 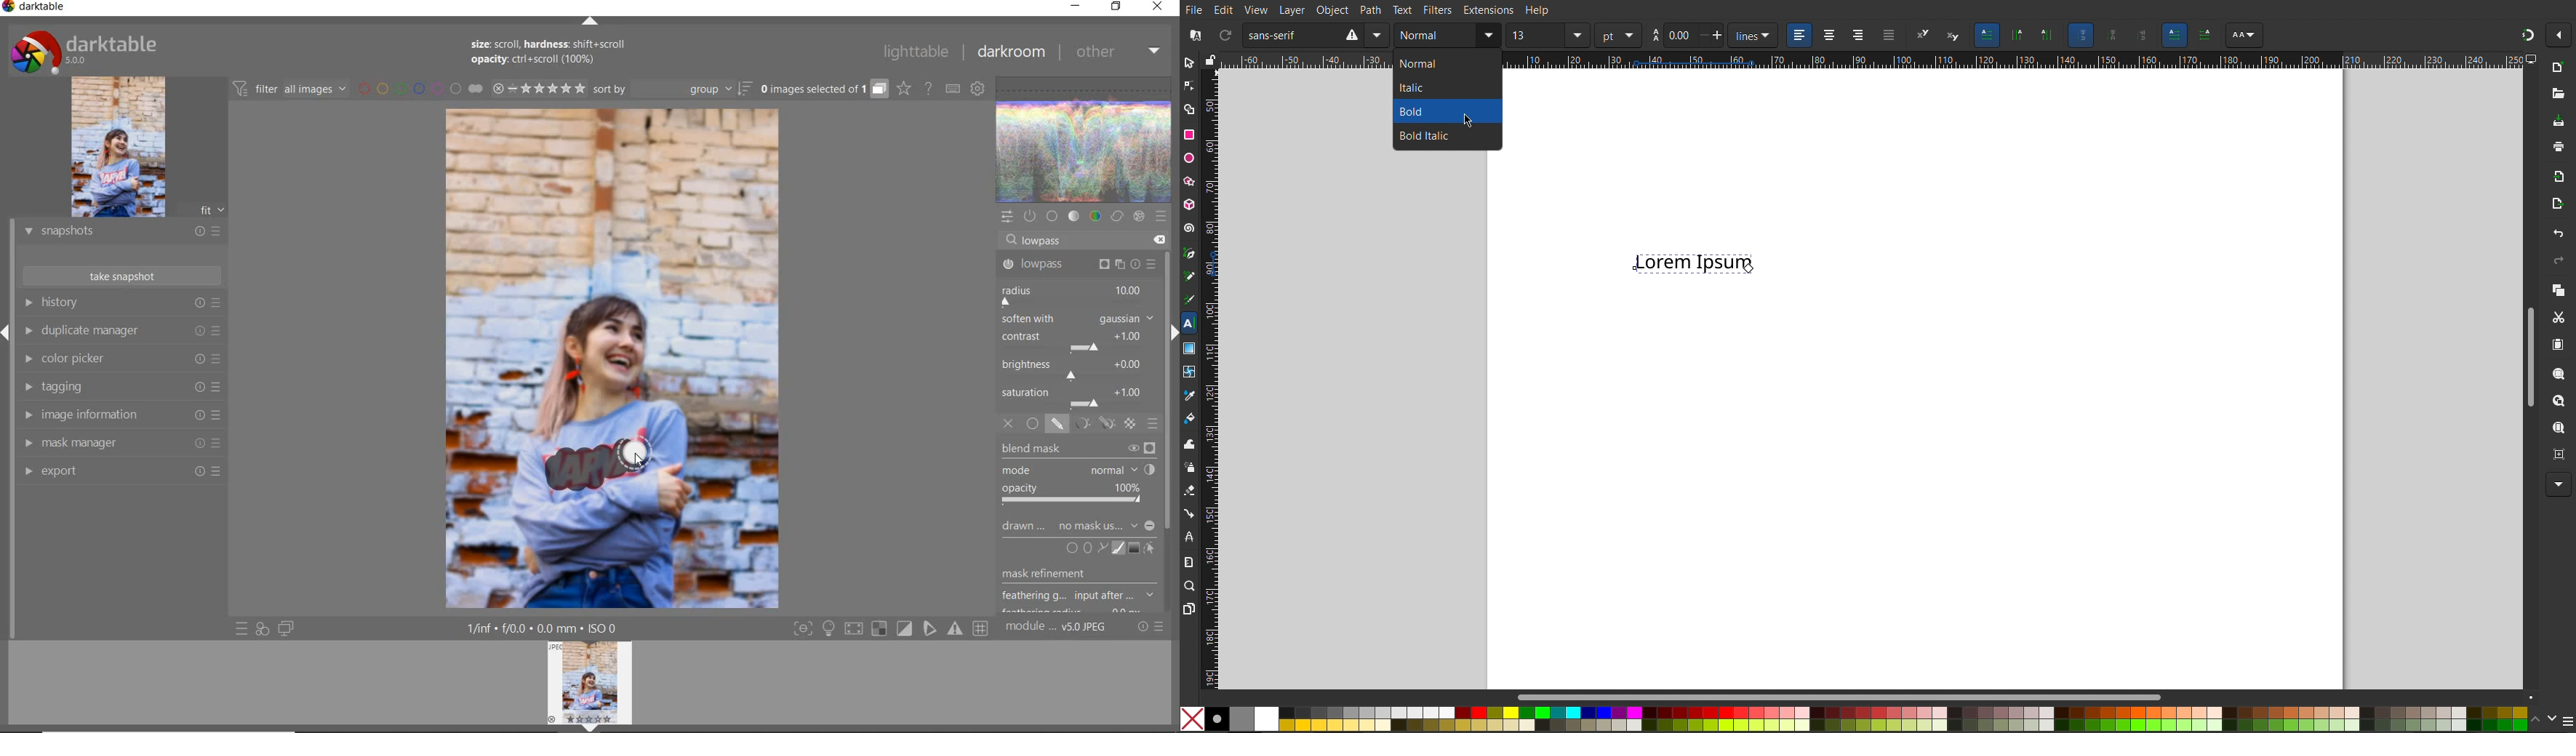 What do you see at coordinates (890, 629) in the screenshot?
I see `Toggle modes` at bounding box center [890, 629].